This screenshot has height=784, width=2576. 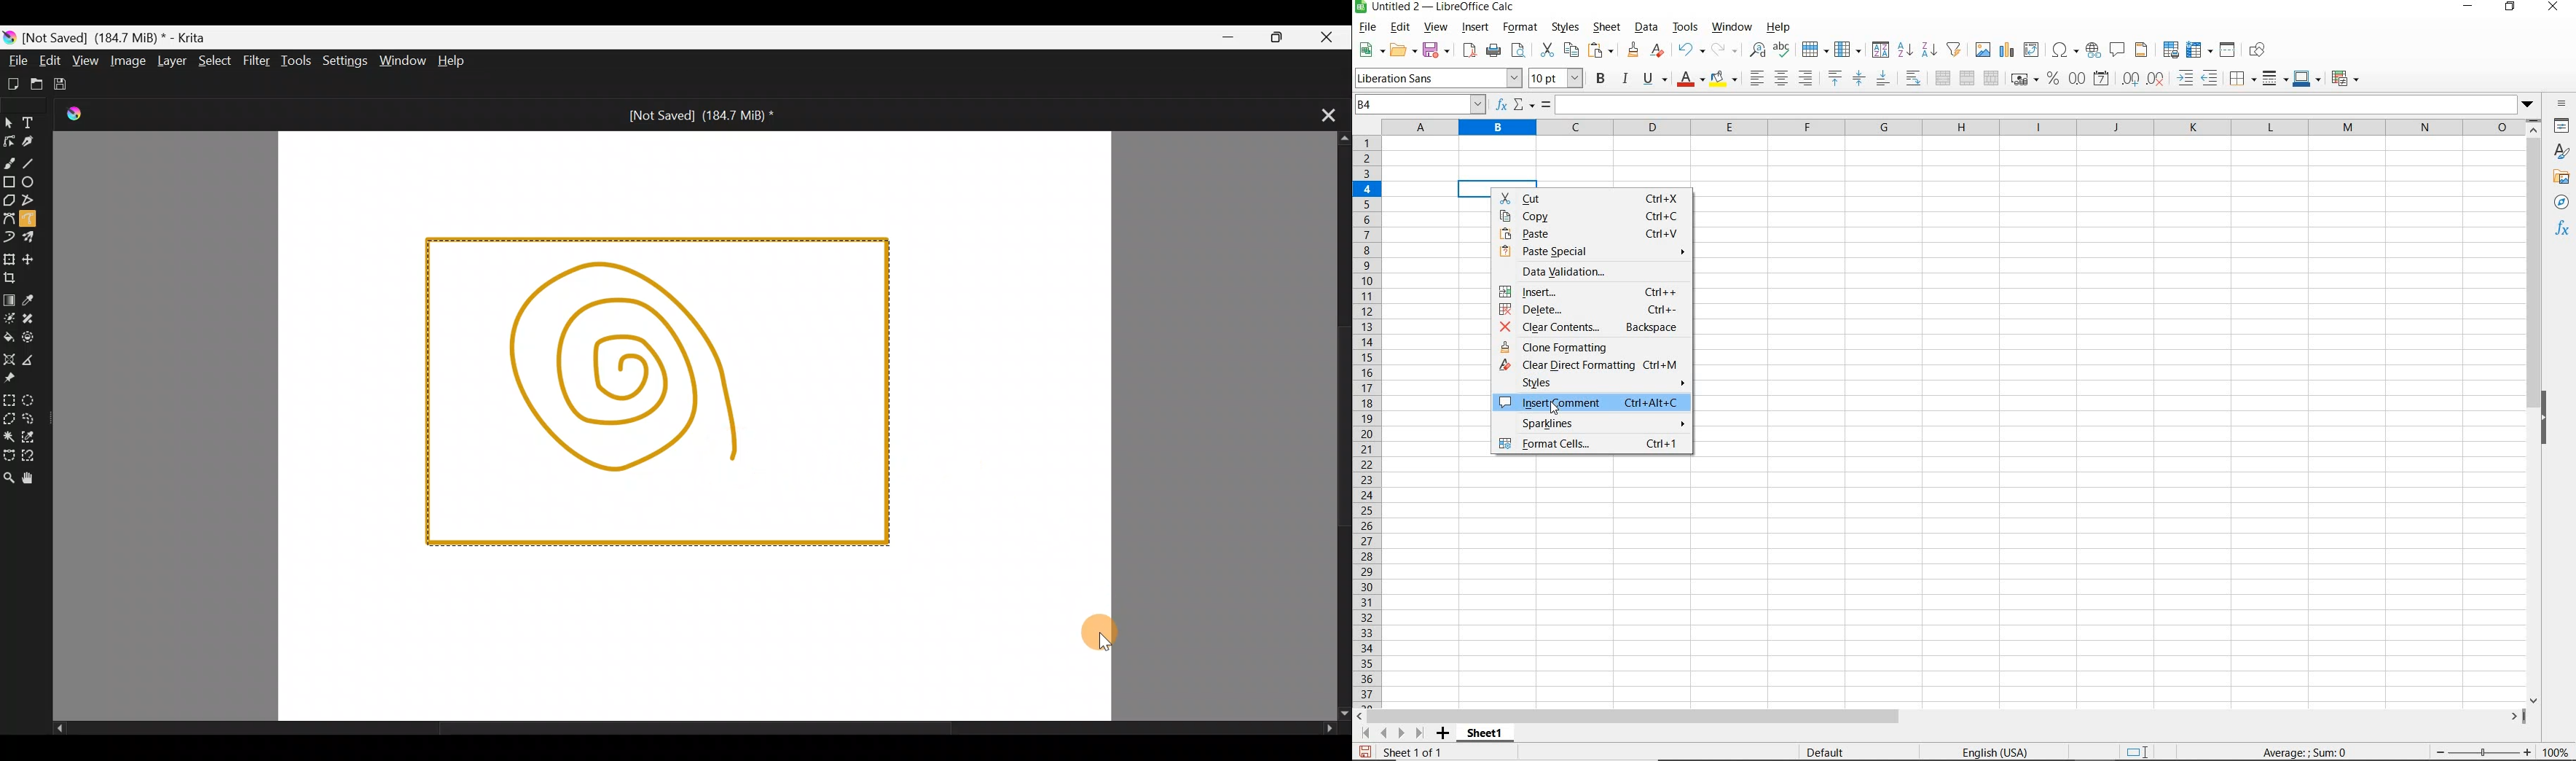 I want to click on italic, so click(x=1625, y=79).